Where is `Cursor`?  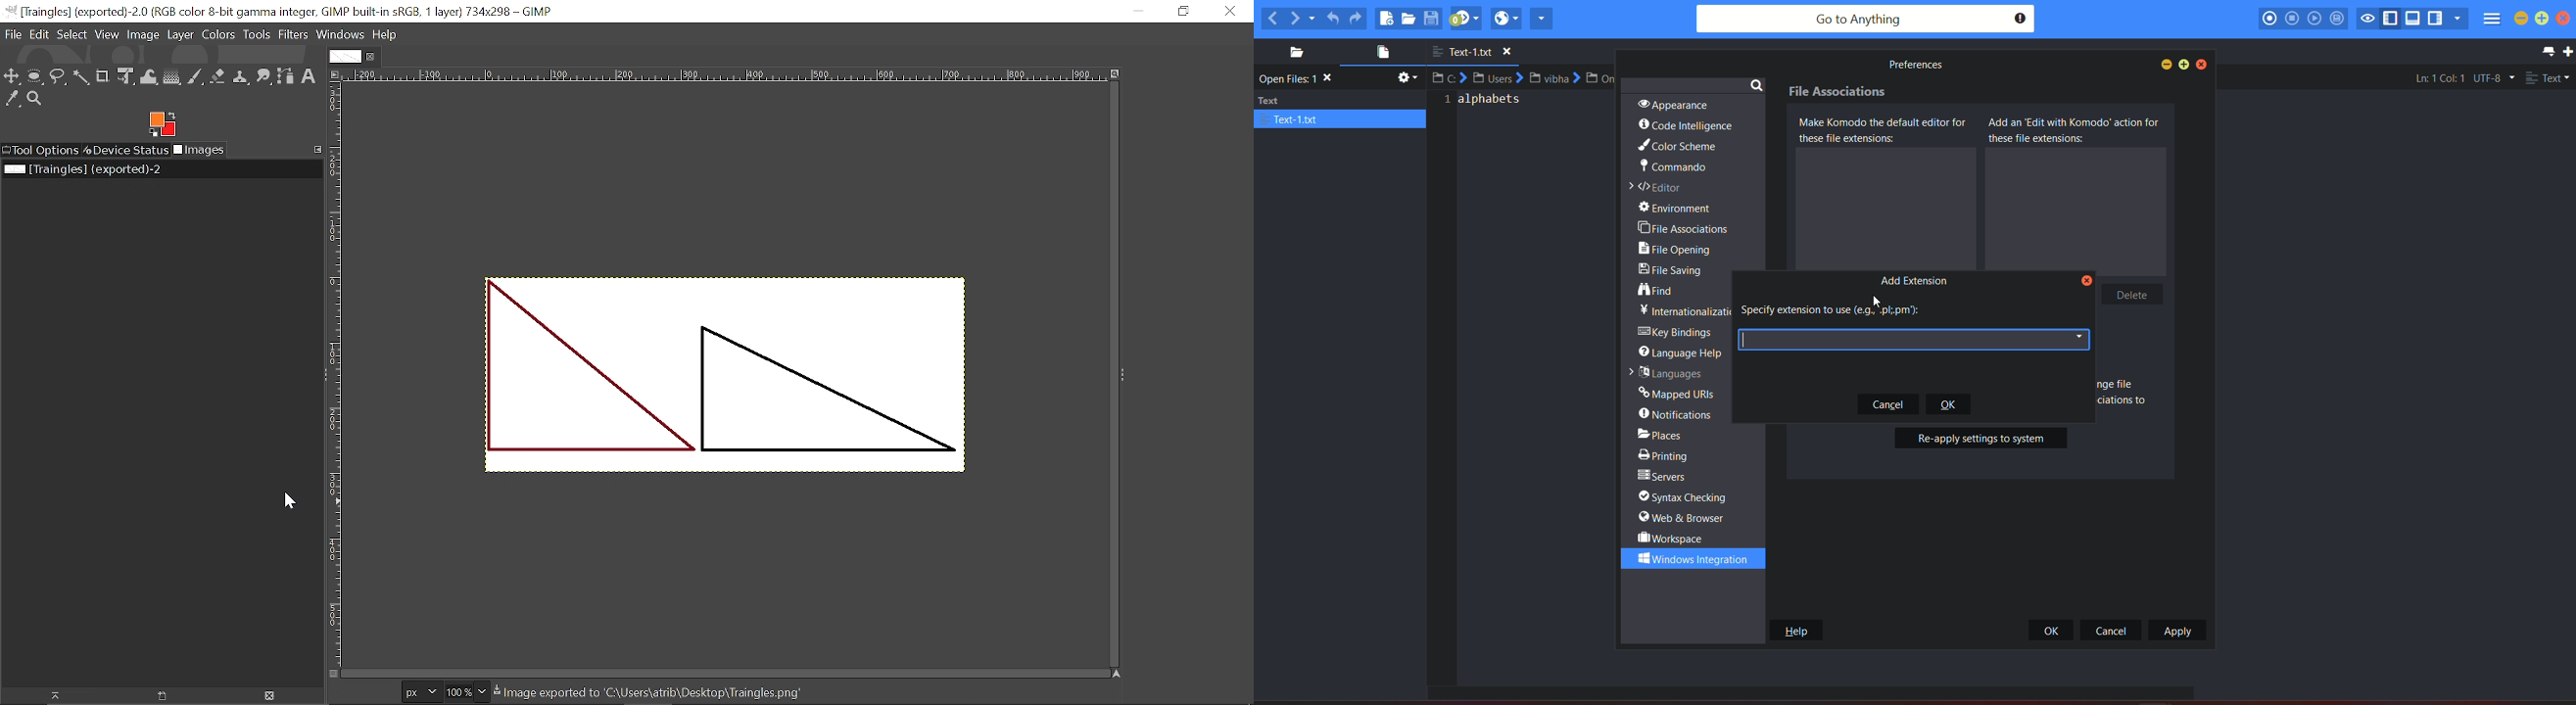
Cursor is located at coordinates (293, 501).